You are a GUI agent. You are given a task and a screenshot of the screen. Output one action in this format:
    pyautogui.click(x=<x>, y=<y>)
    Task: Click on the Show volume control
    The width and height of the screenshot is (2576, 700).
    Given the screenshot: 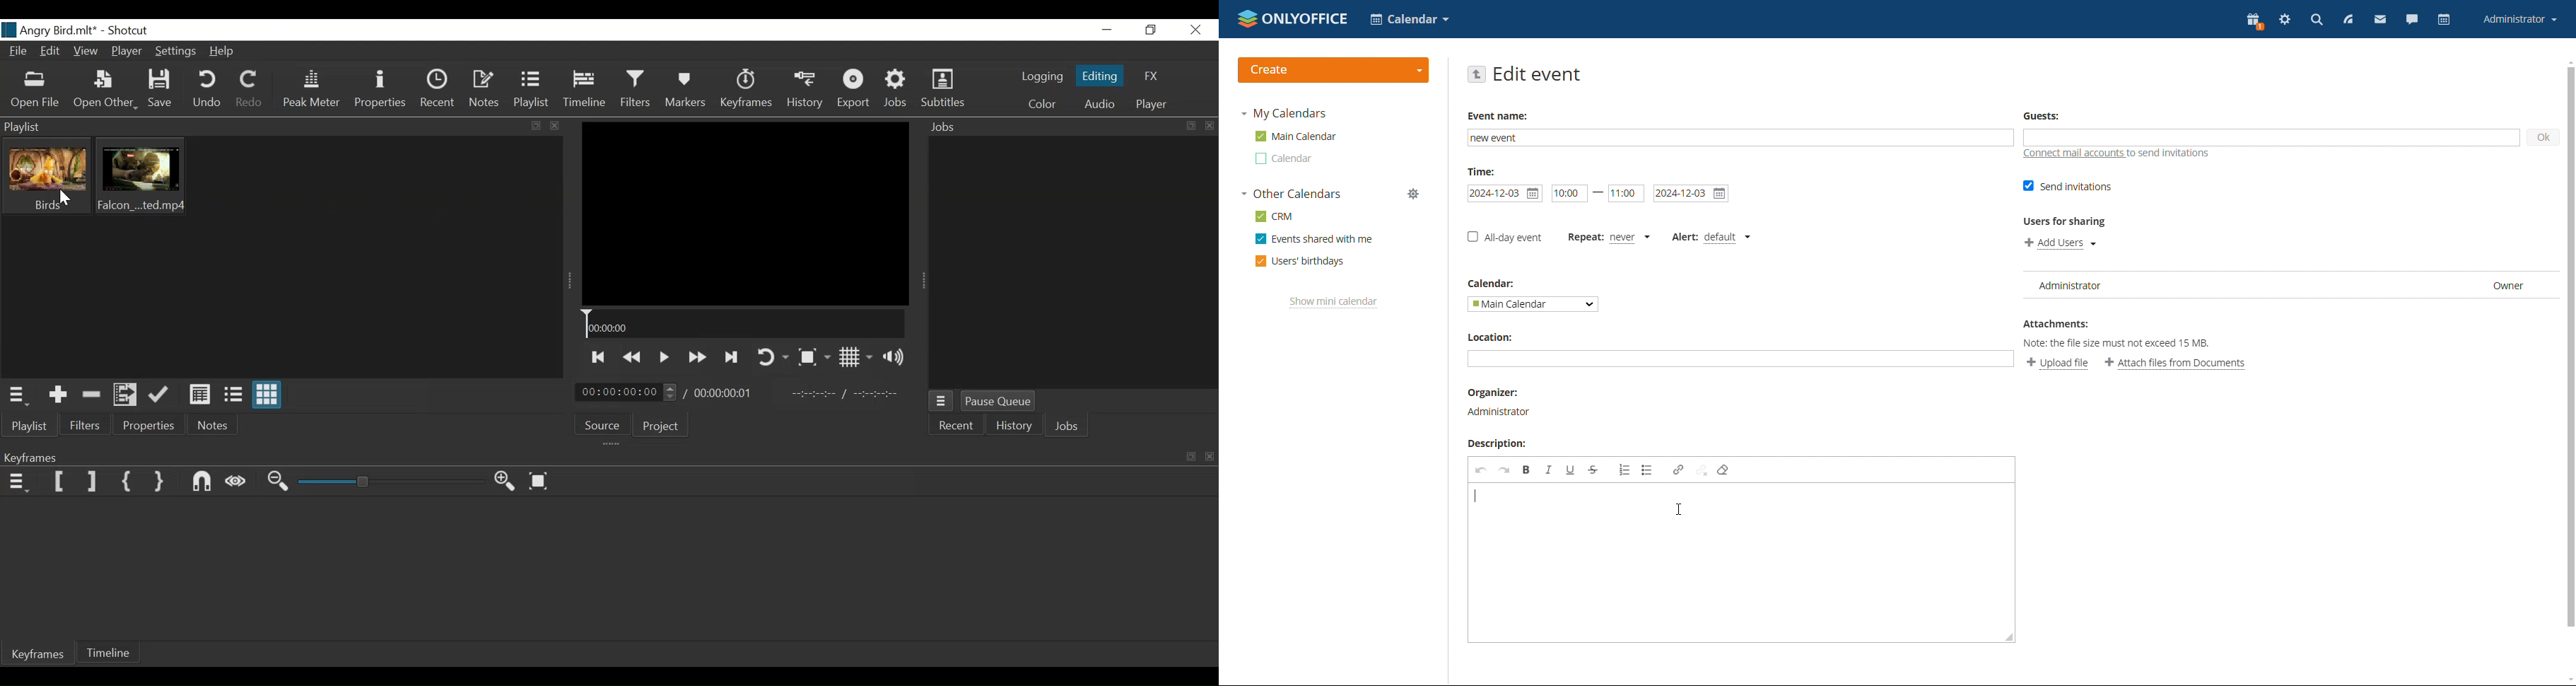 What is the action you would take?
    pyautogui.click(x=897, y=358)
    